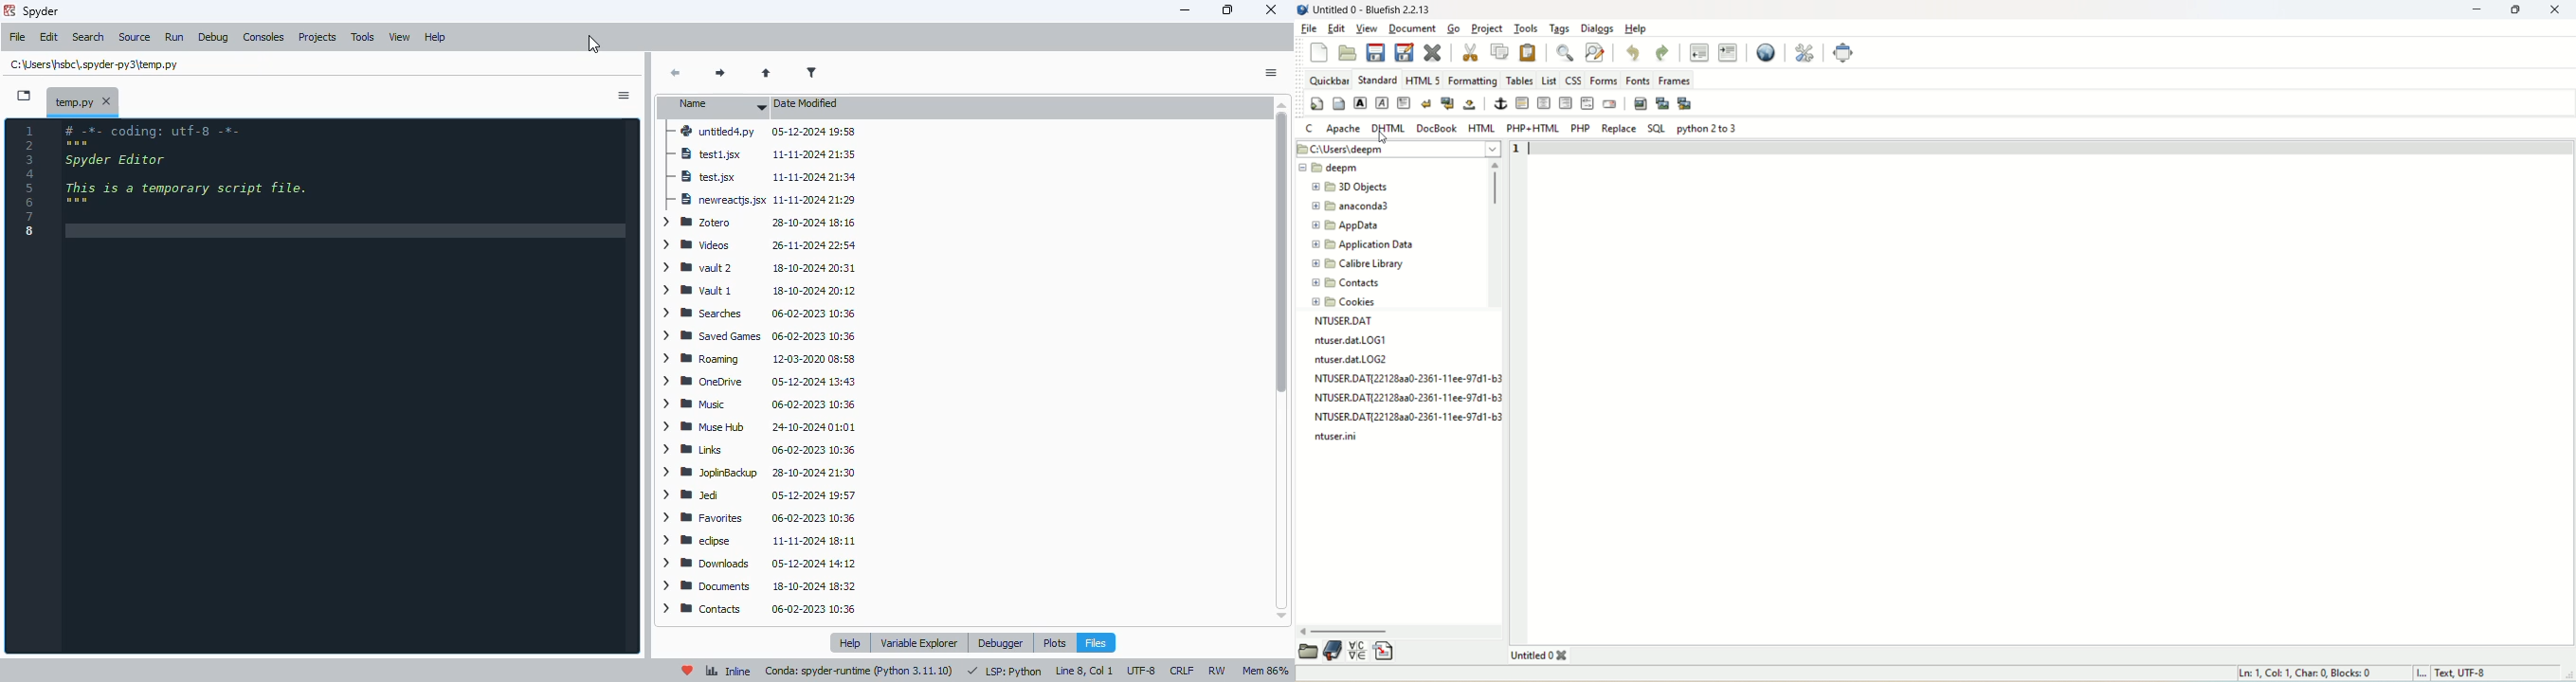  Describe the element at coordinates (1525, 29) in the screenshot. I see `tools` at that location.